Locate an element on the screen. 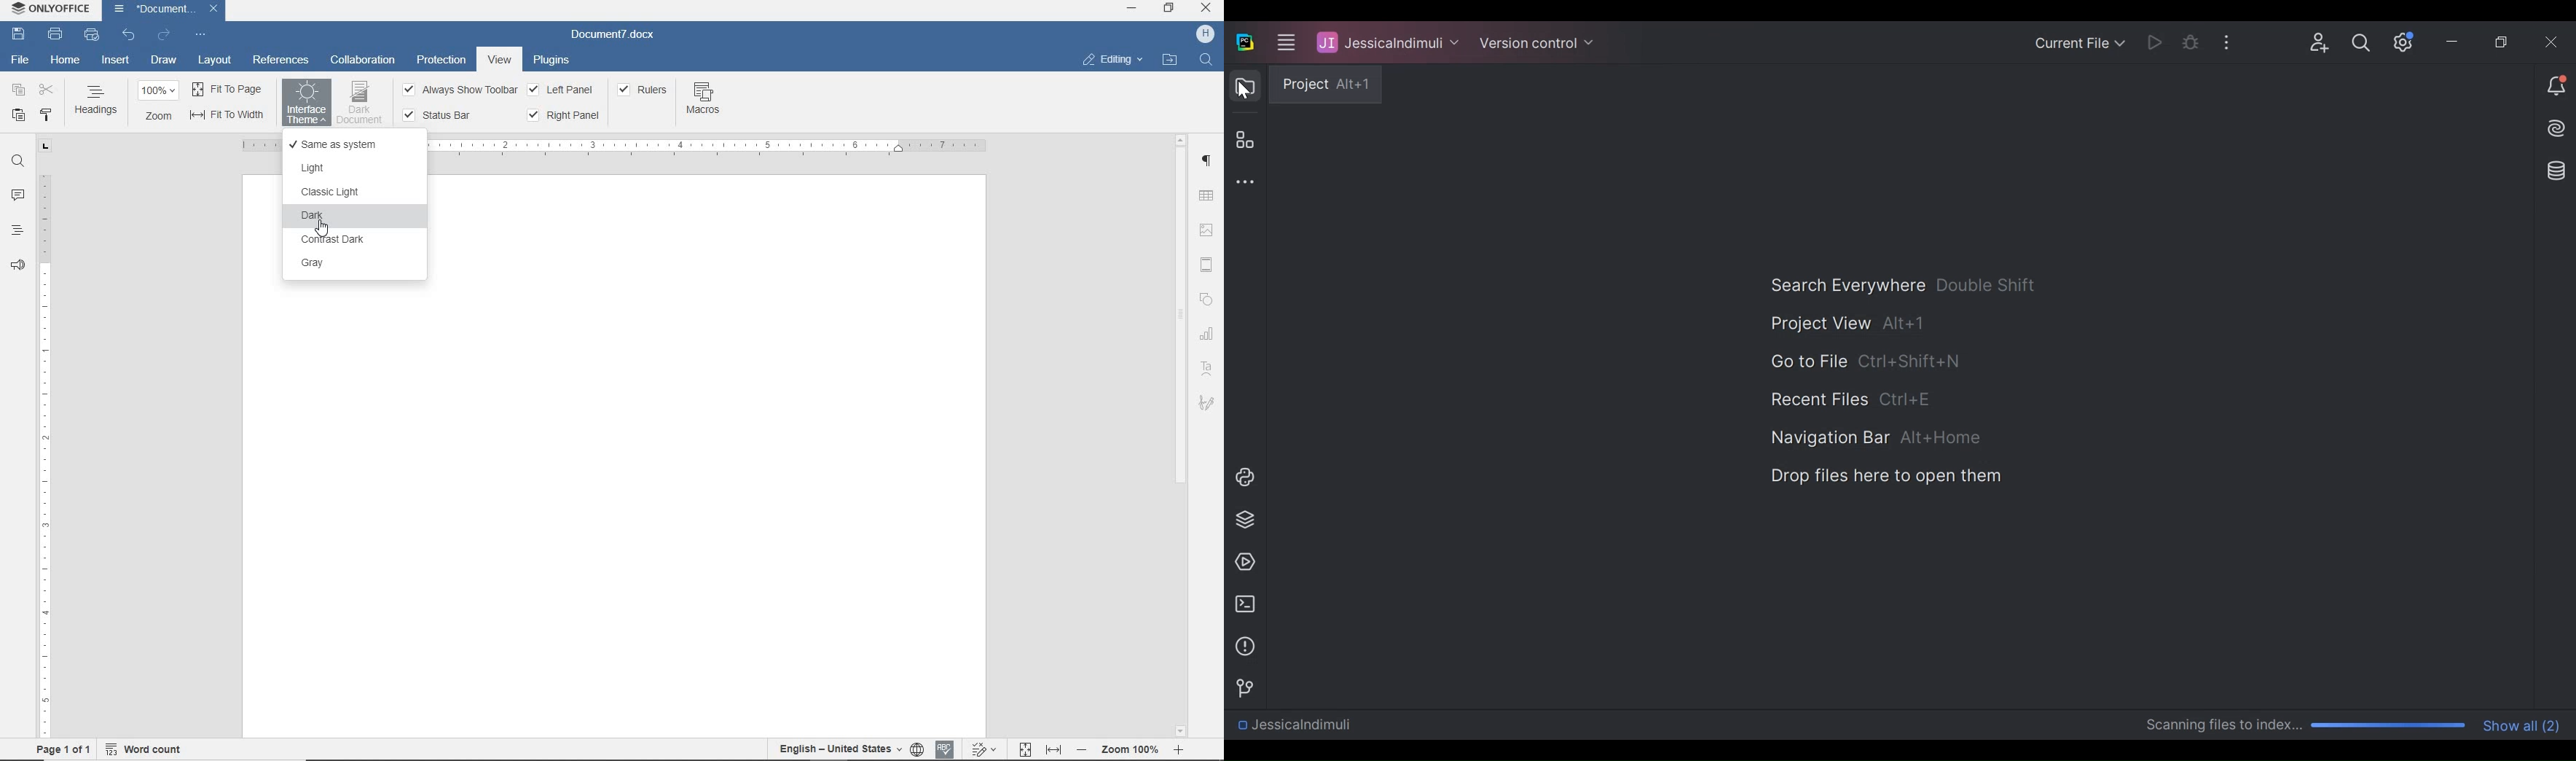 This screenshot has width=2576, height=784. RULERS is located at coordinates (643, 91).